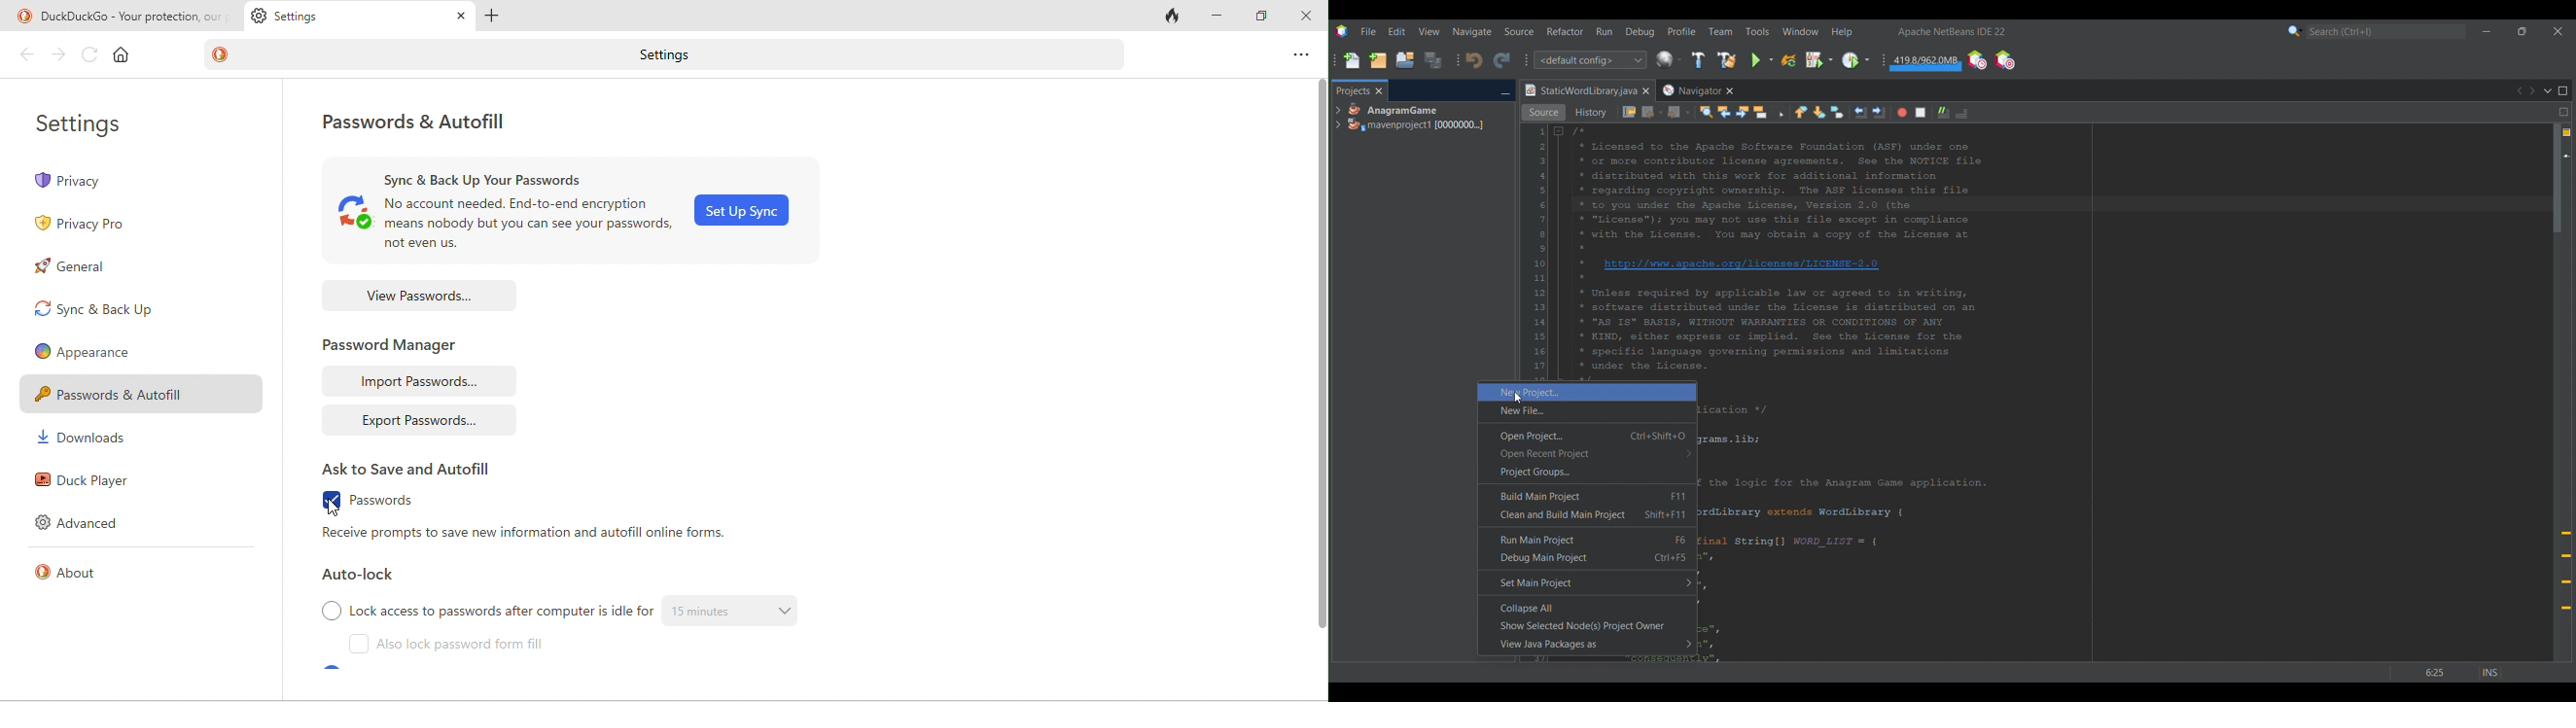 The image size is (2576, 728). Describe the element at coordinates (1977, 60) in the screenshot. I see `Profile IDE` at that location.